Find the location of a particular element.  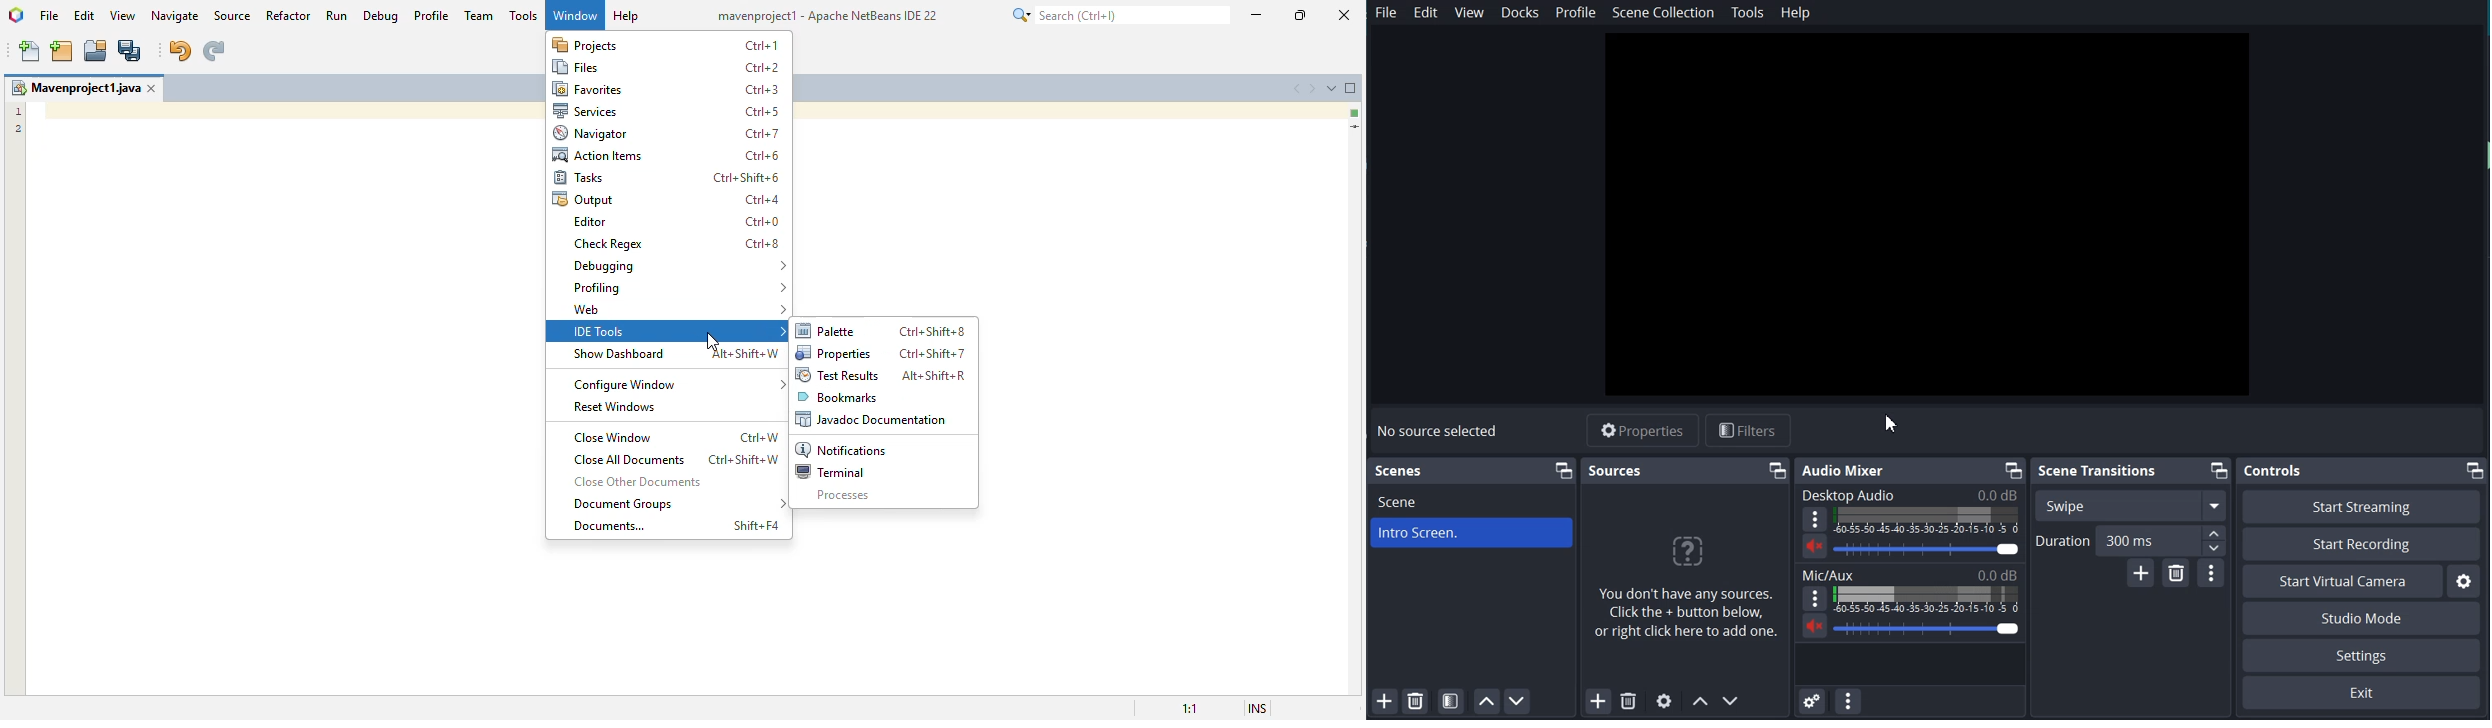

close window is located at coordinates (154, 88).